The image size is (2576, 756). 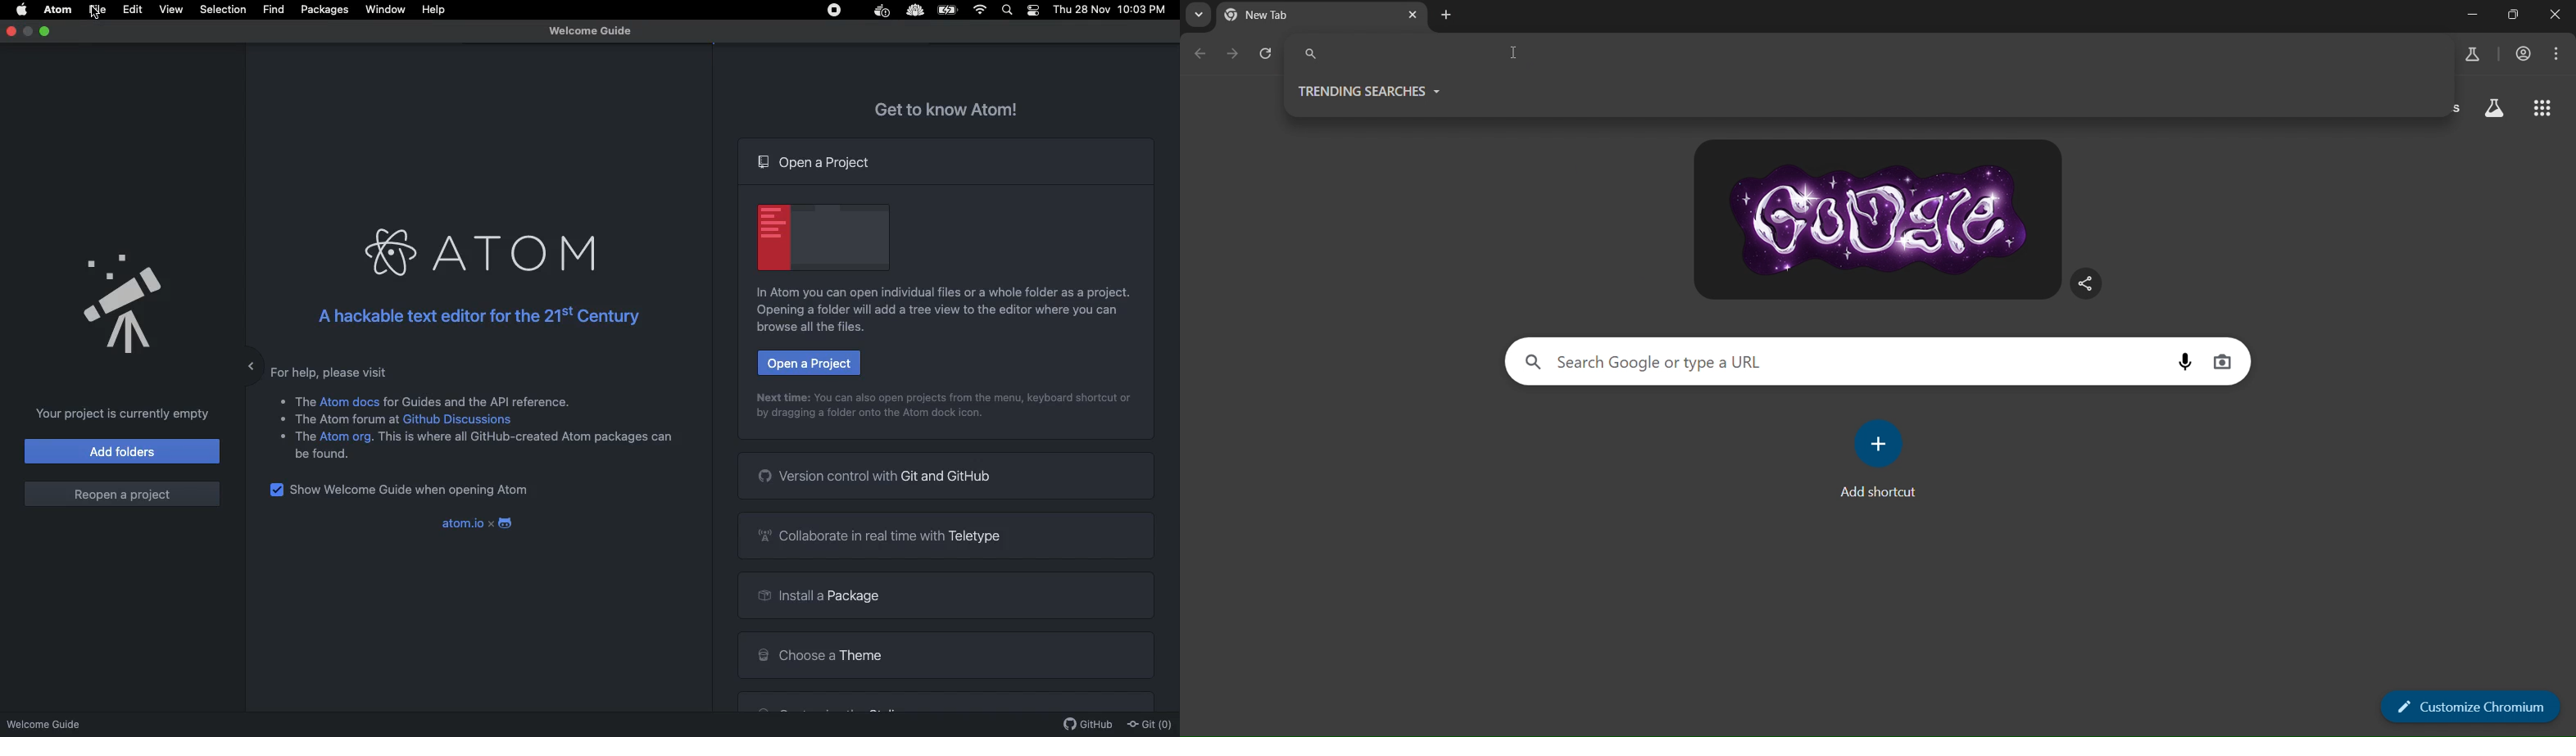 What do you see at coordinates (460, 523) in the screenshot?
I see `atom.io ` at bounding box center [460, 523].